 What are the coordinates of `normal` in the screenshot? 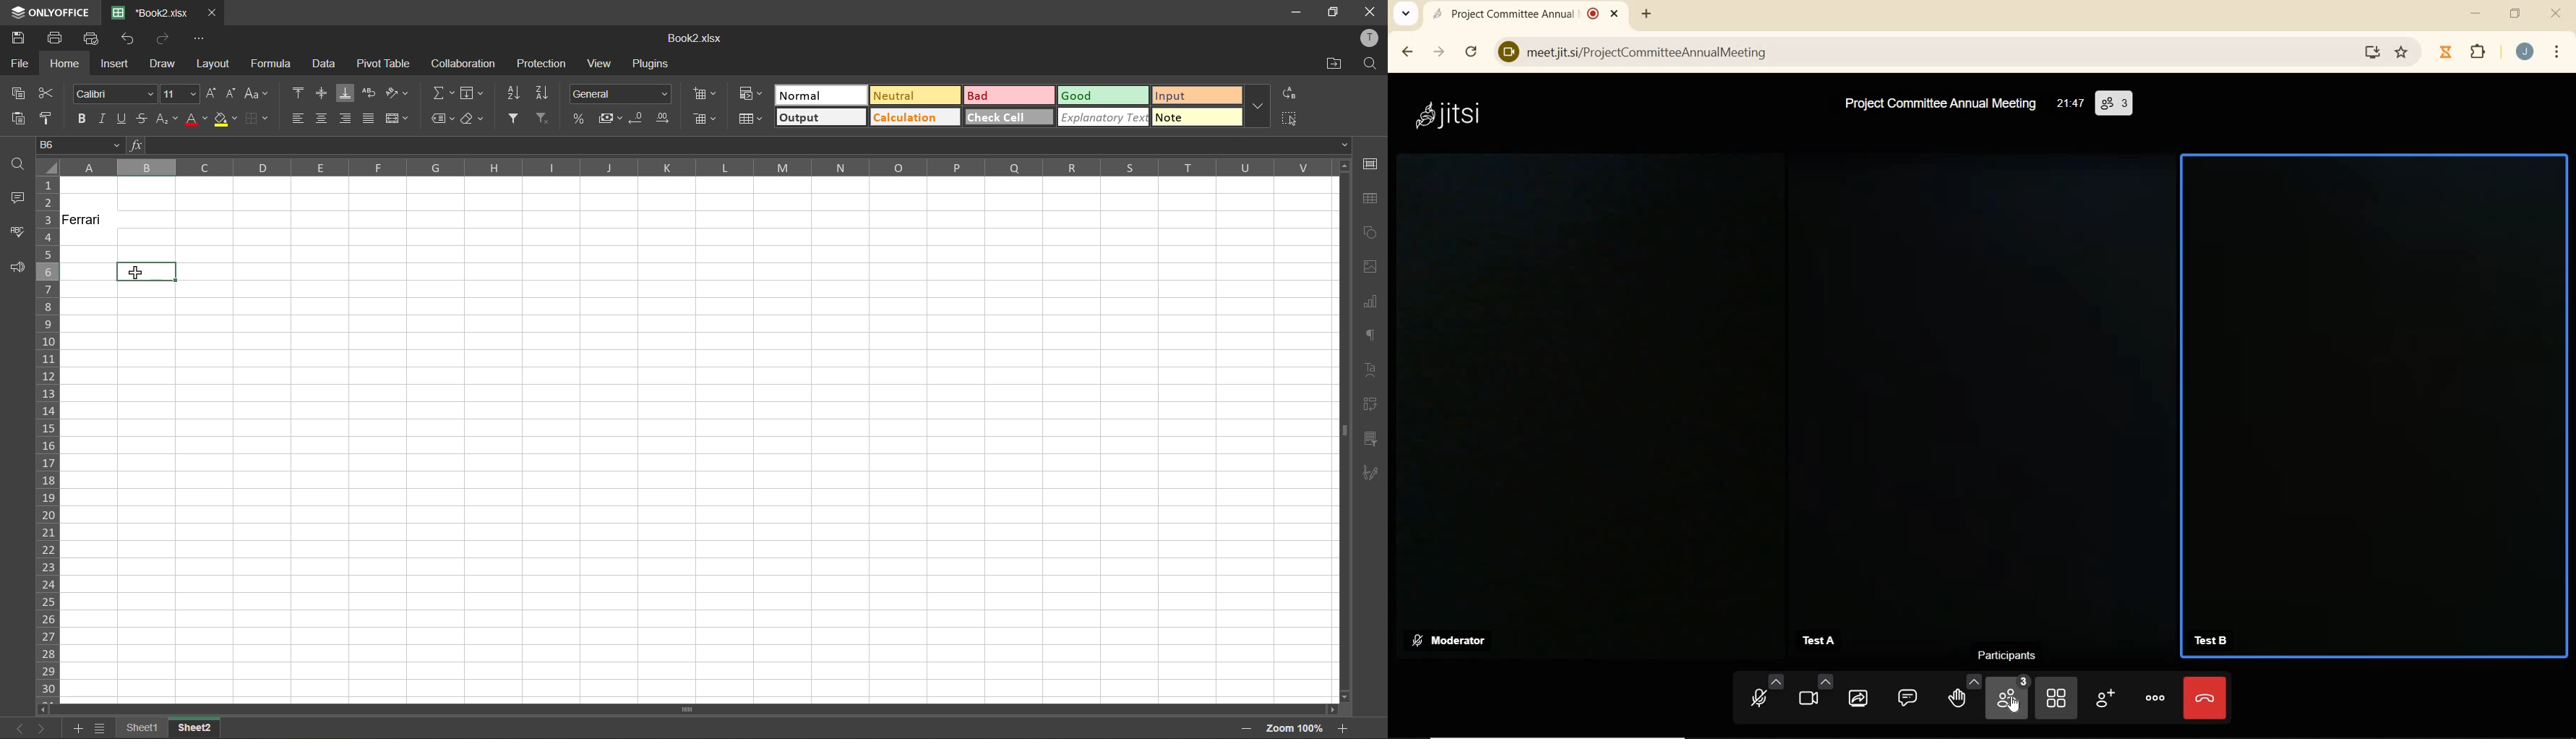 It's located at (821, 95).